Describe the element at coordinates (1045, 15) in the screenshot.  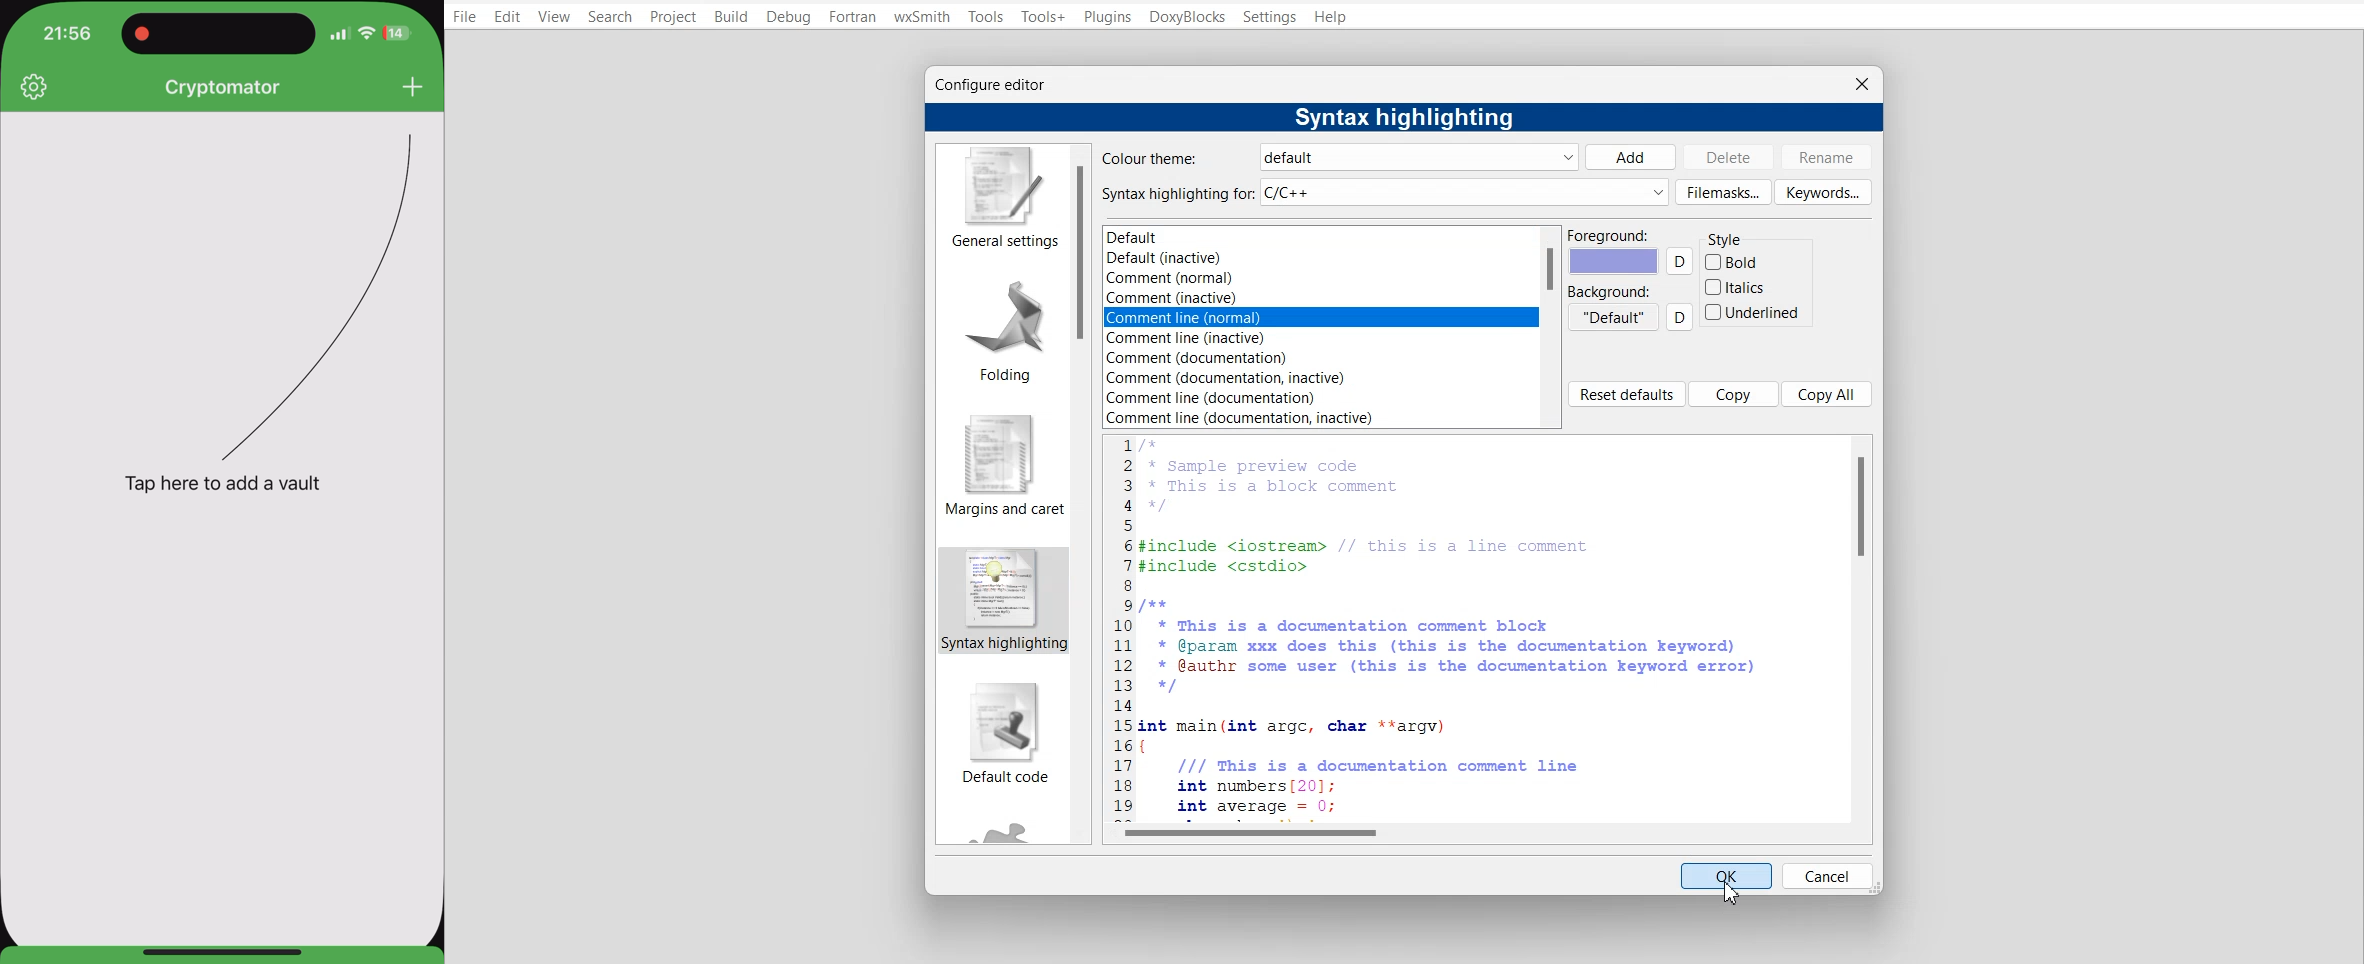
I see `Tools+` at that location.